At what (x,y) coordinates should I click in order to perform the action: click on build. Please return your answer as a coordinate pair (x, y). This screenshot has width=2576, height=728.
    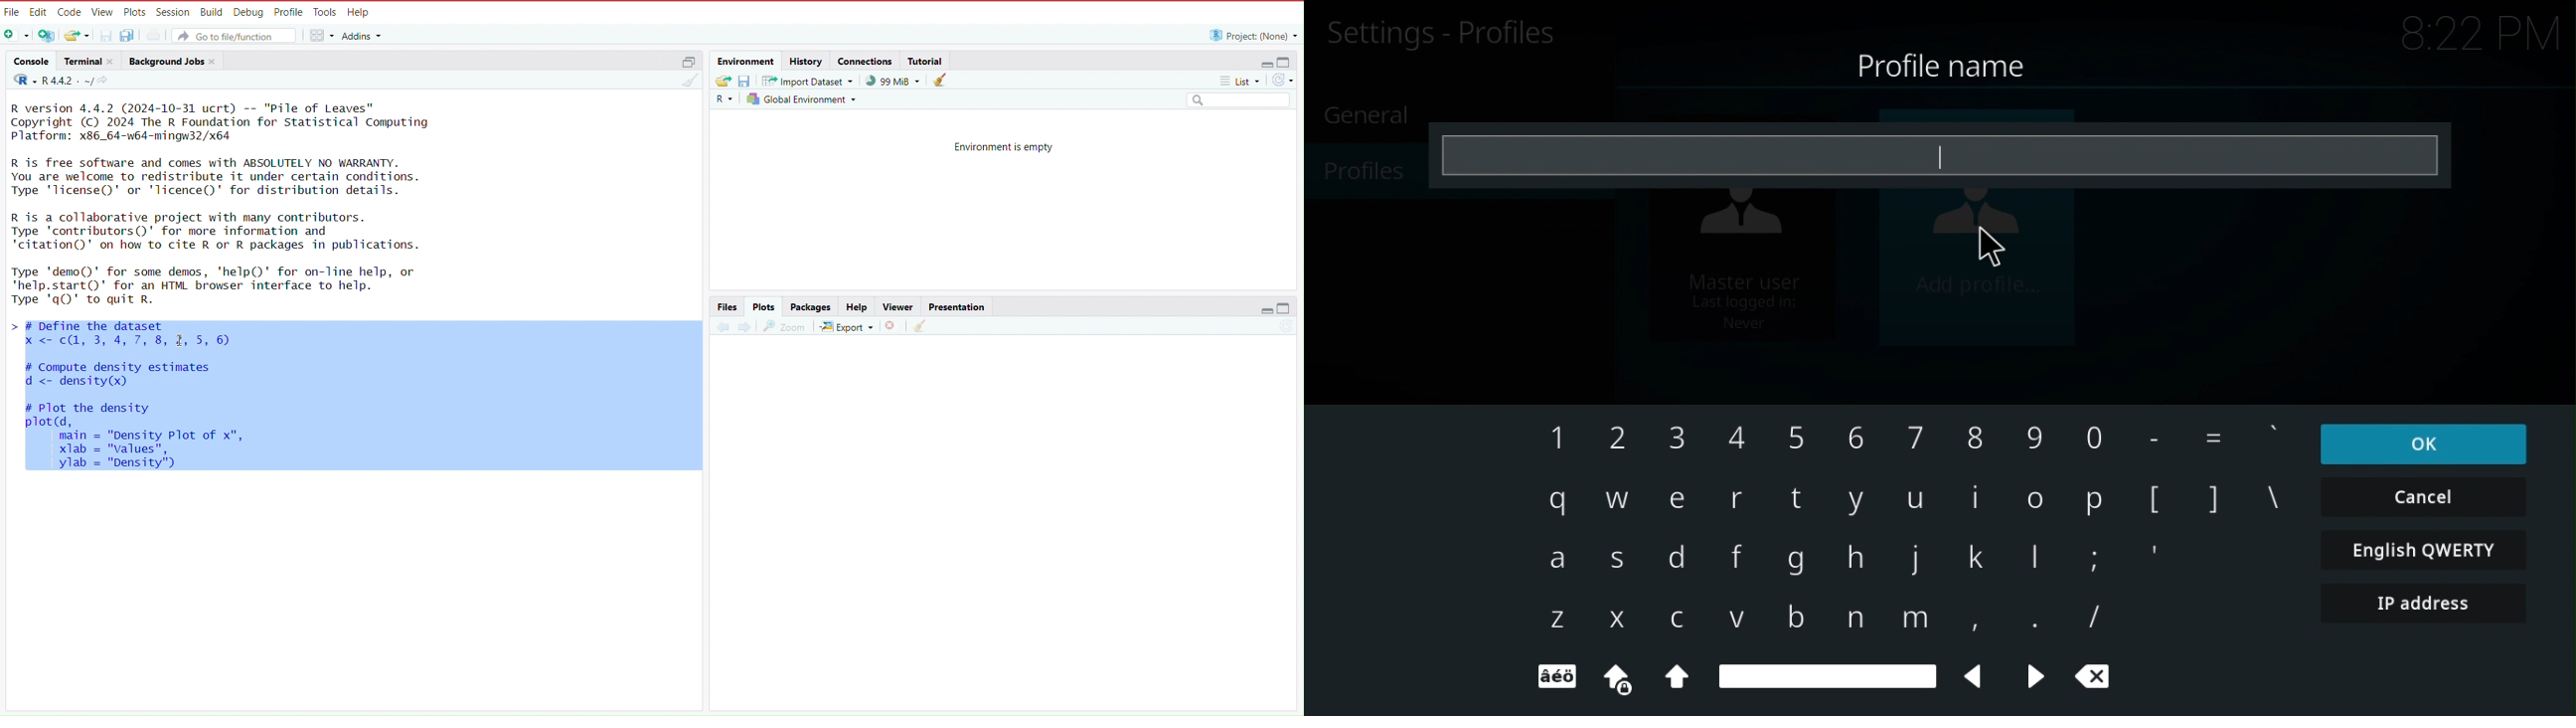
    Looking at the image, I should click on (211, 11).